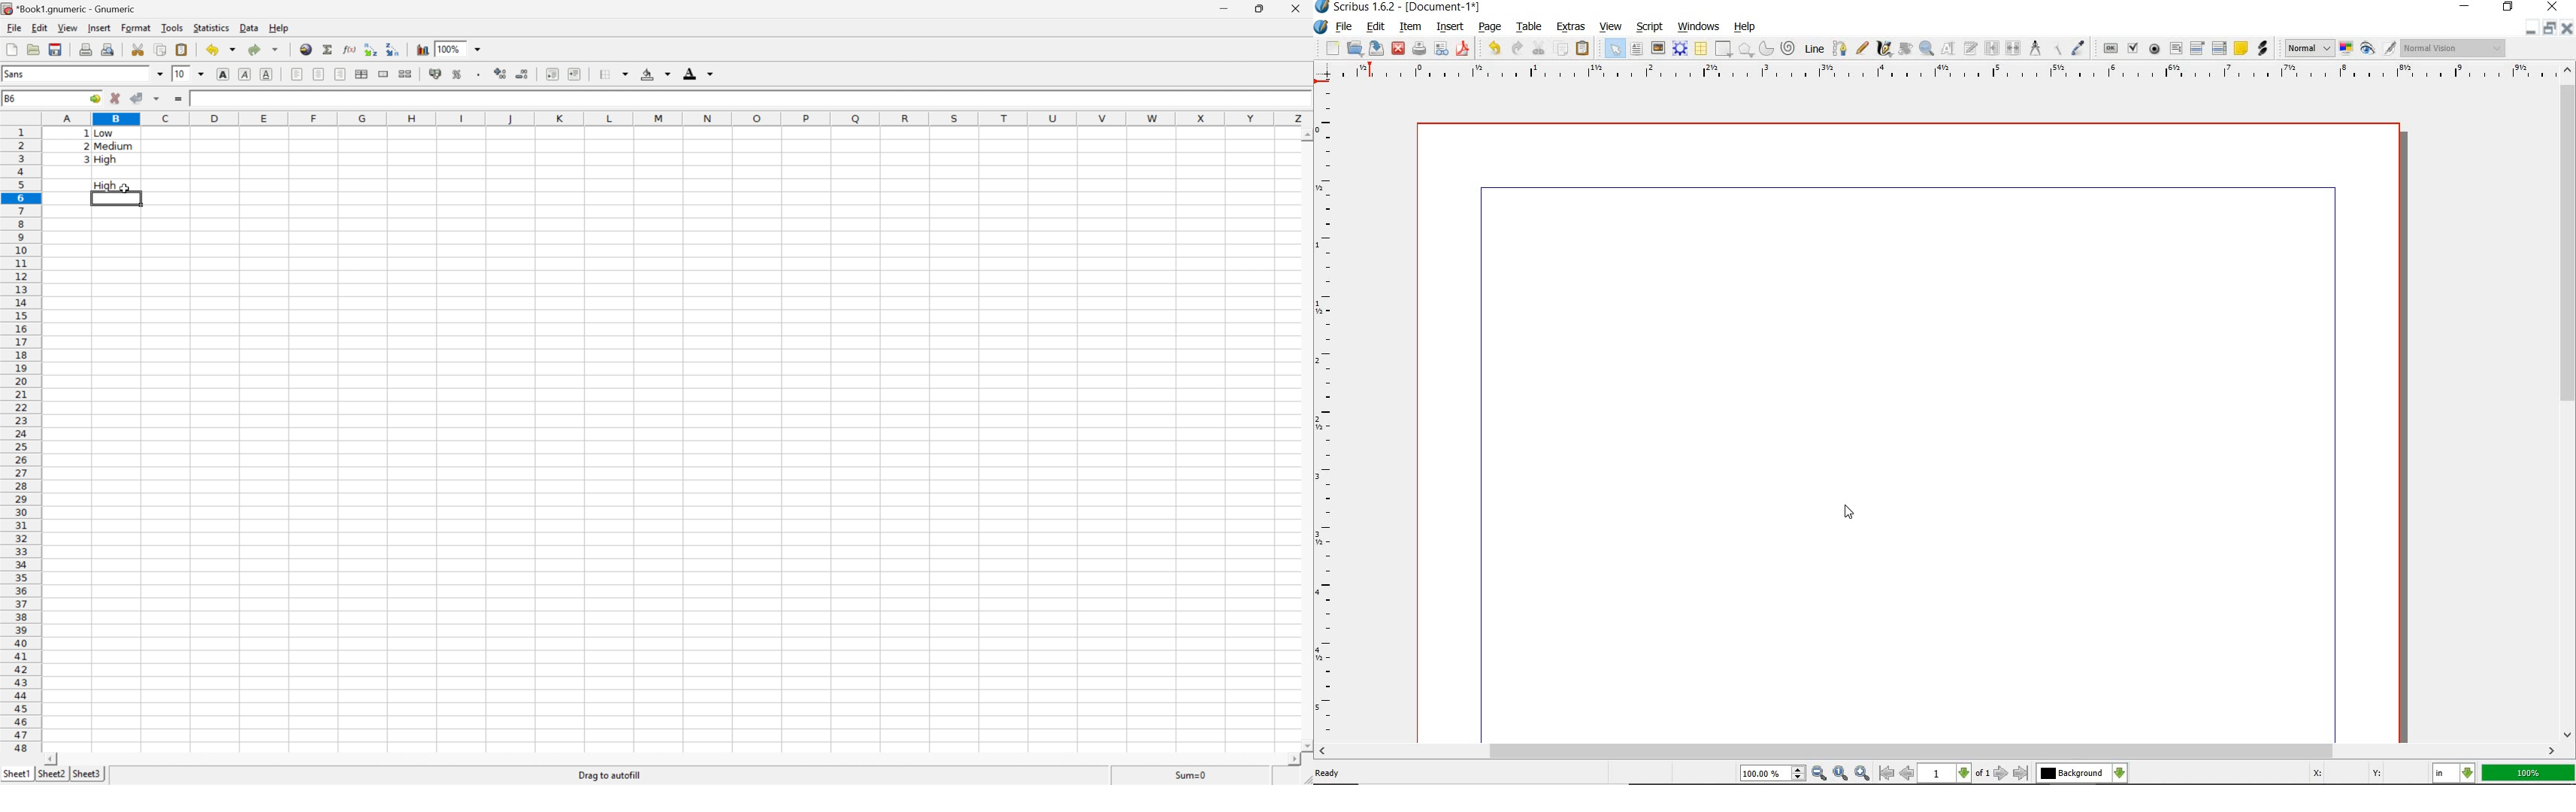 The image size is (2576, 812). What do you see at coordinates (2012, 50) in the screenshot?
I see `unlink text frames` at bounding box center [2012, 50].